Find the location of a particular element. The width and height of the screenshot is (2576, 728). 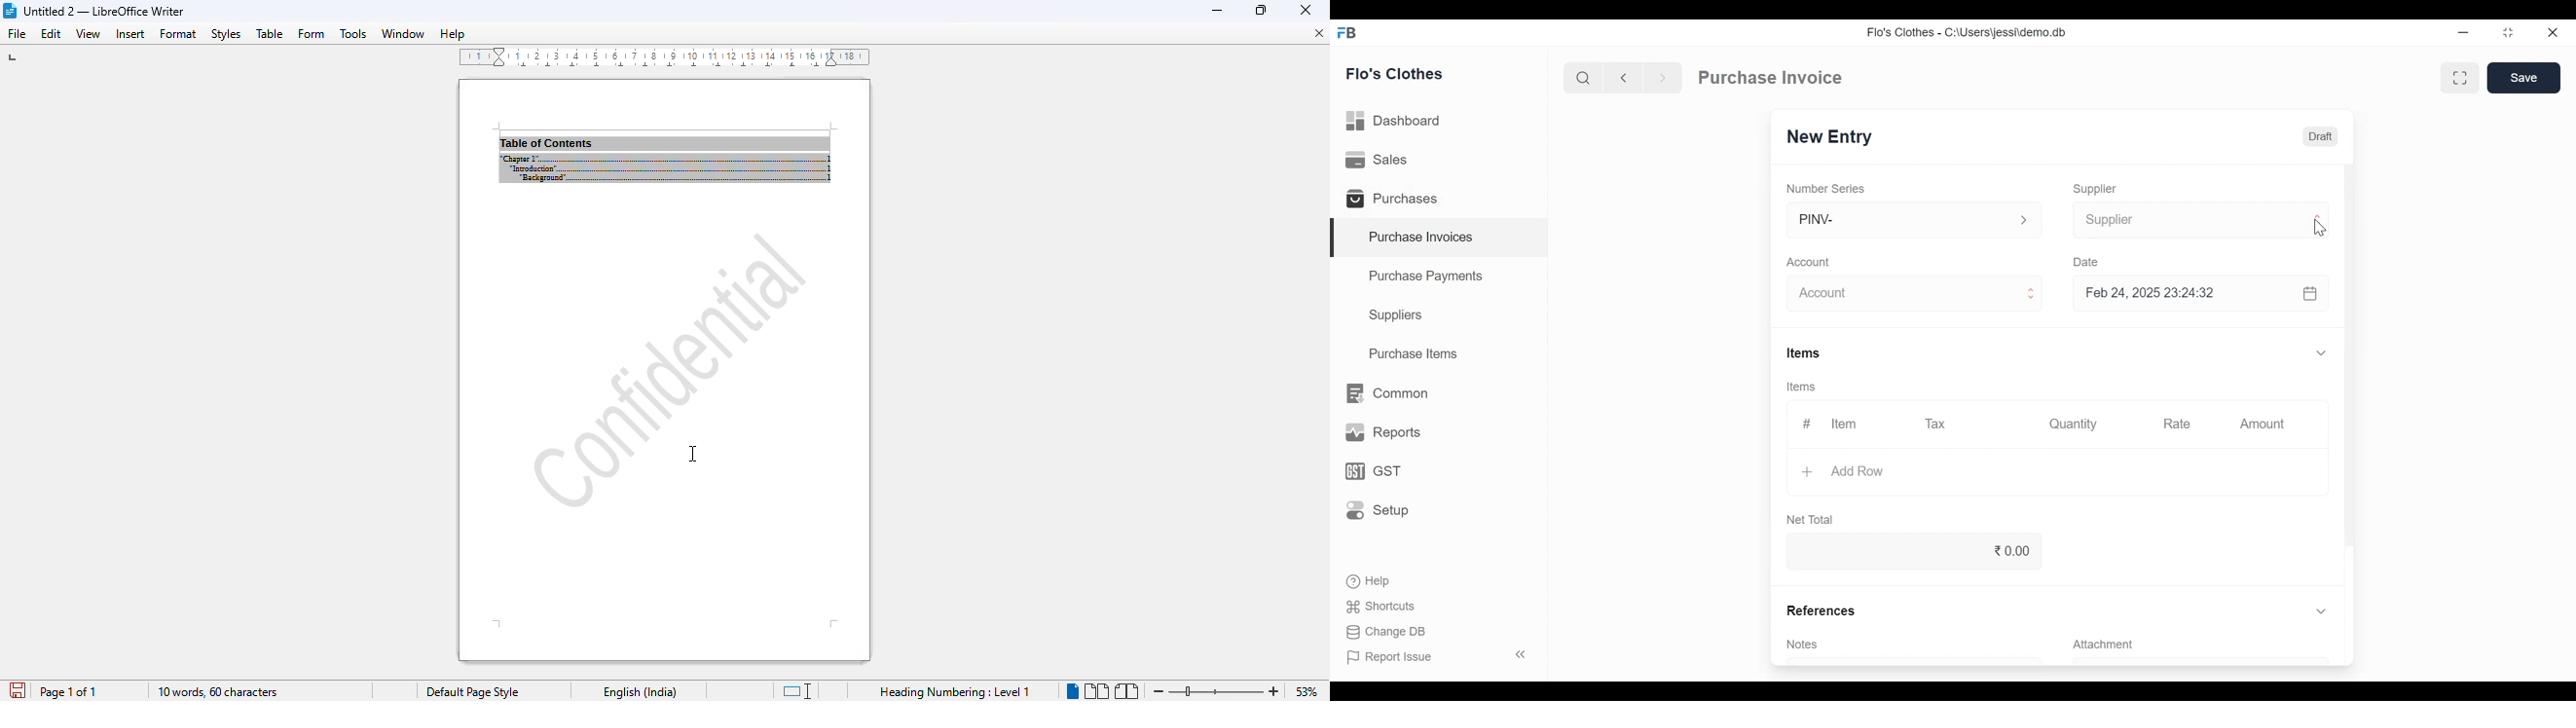

Supplier is located at coordinates (2098, 190).